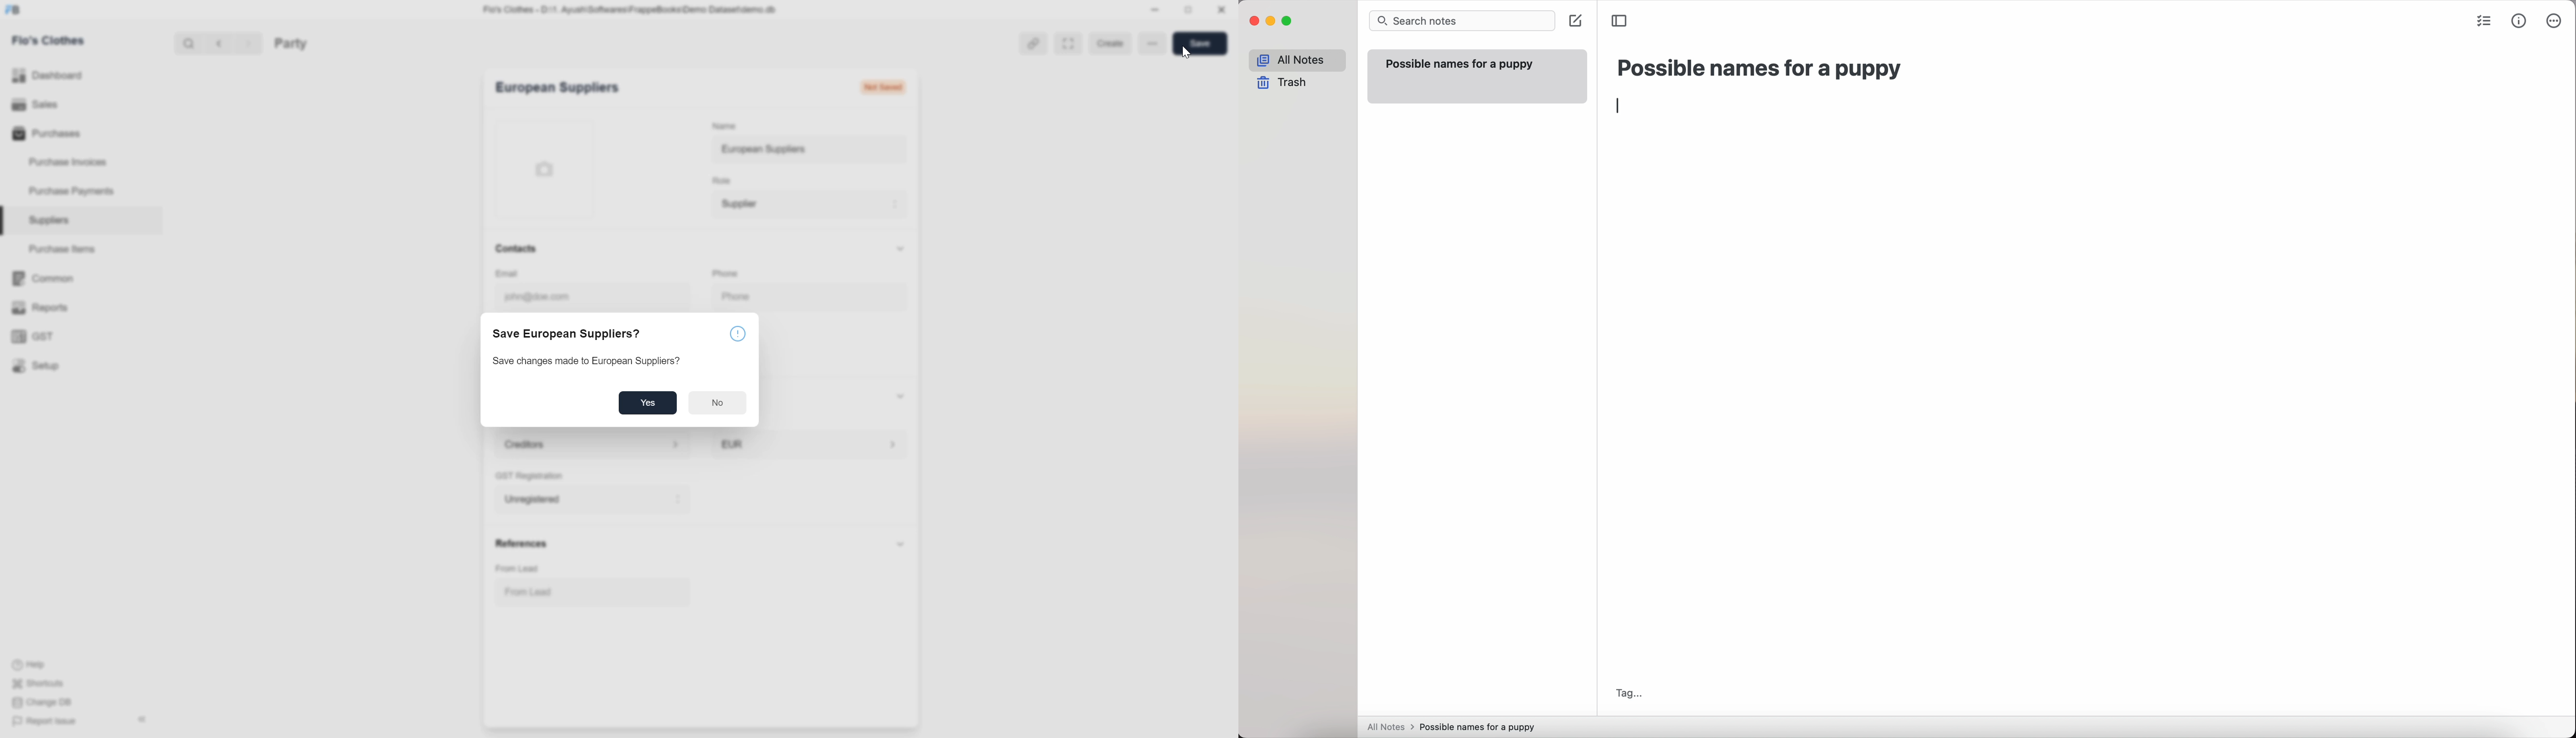 The height and width of the screenshot is (756, 2576). I want to click on flo's clothes, so click(49, 40).